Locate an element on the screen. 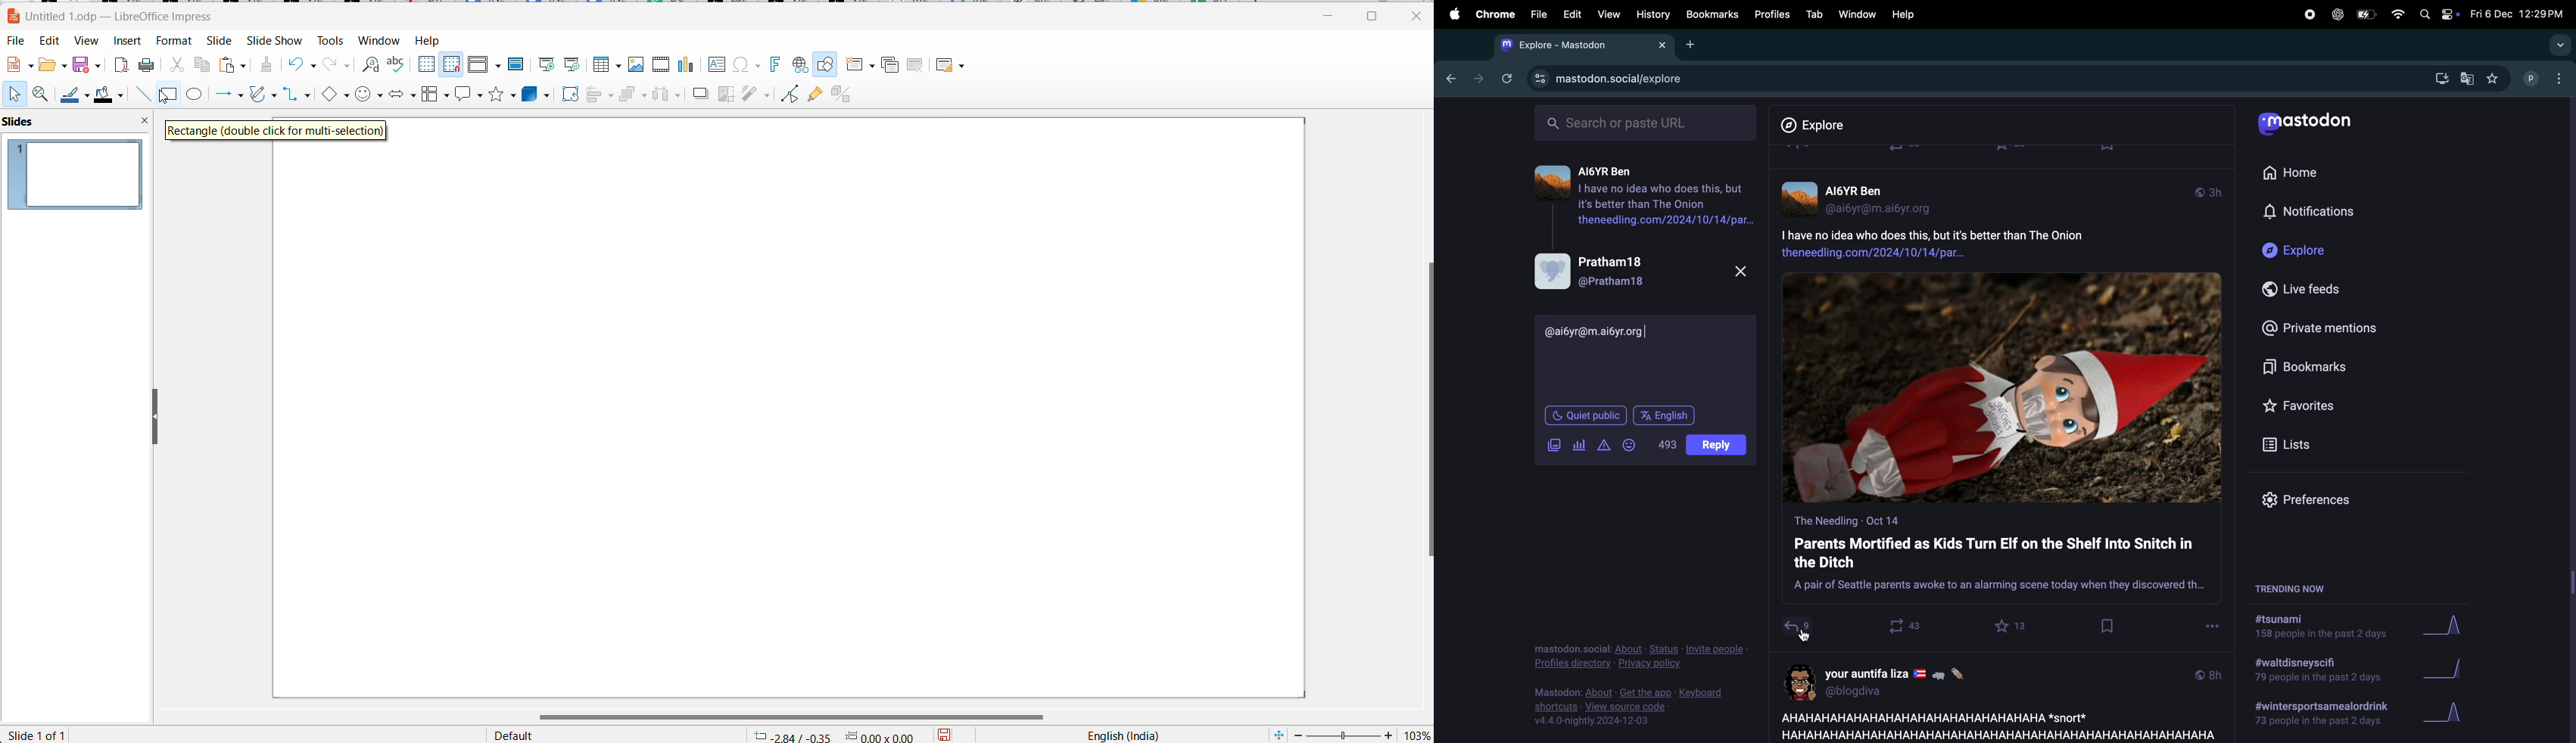  line is located at coordinates (143, 95).